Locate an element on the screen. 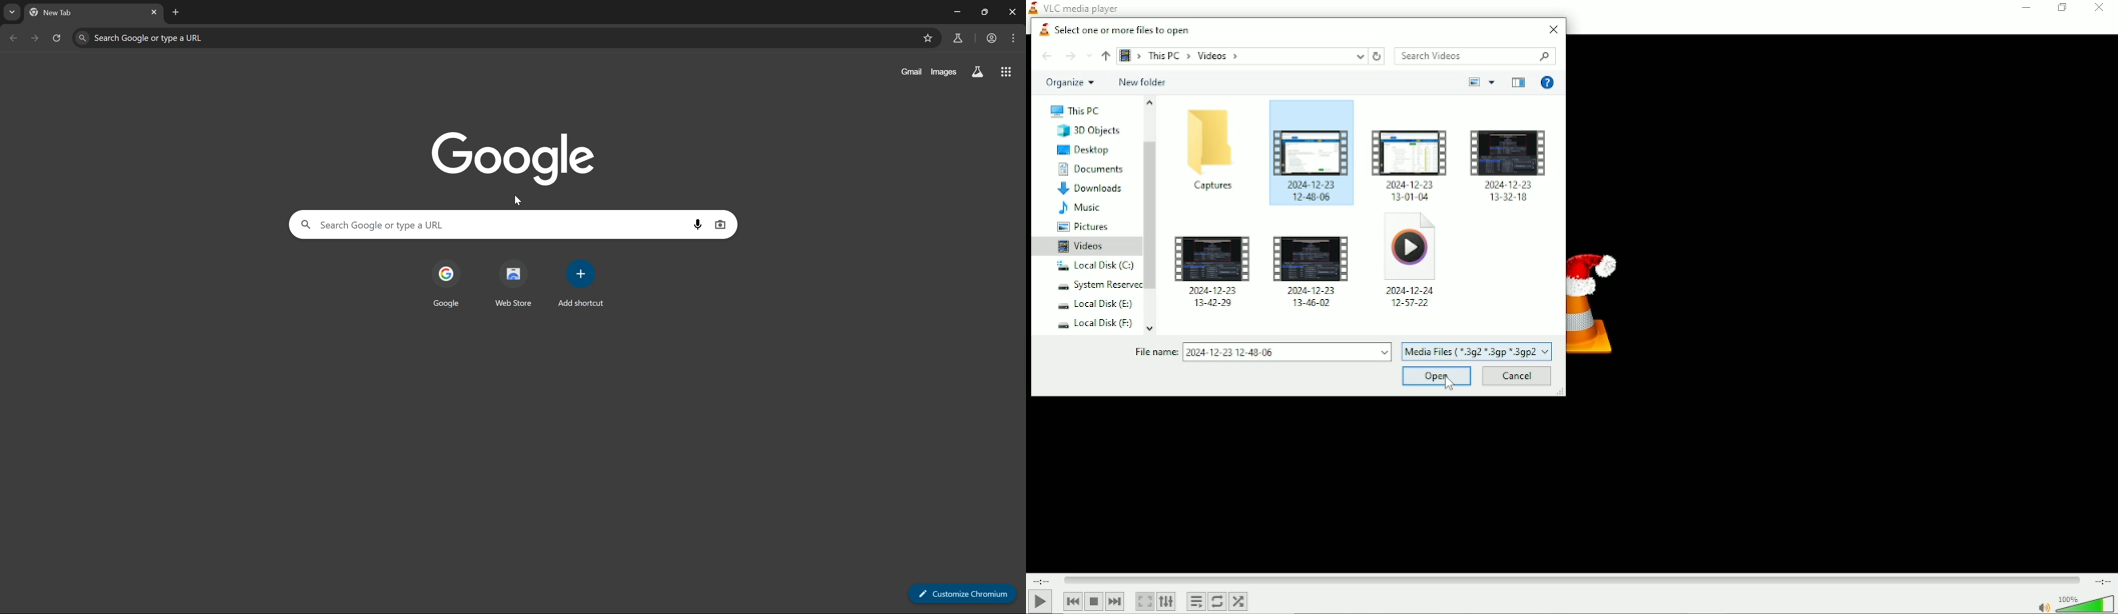 The width and height of the screenshot is (2128, 616). Music is located at coordinates (1081, 209).